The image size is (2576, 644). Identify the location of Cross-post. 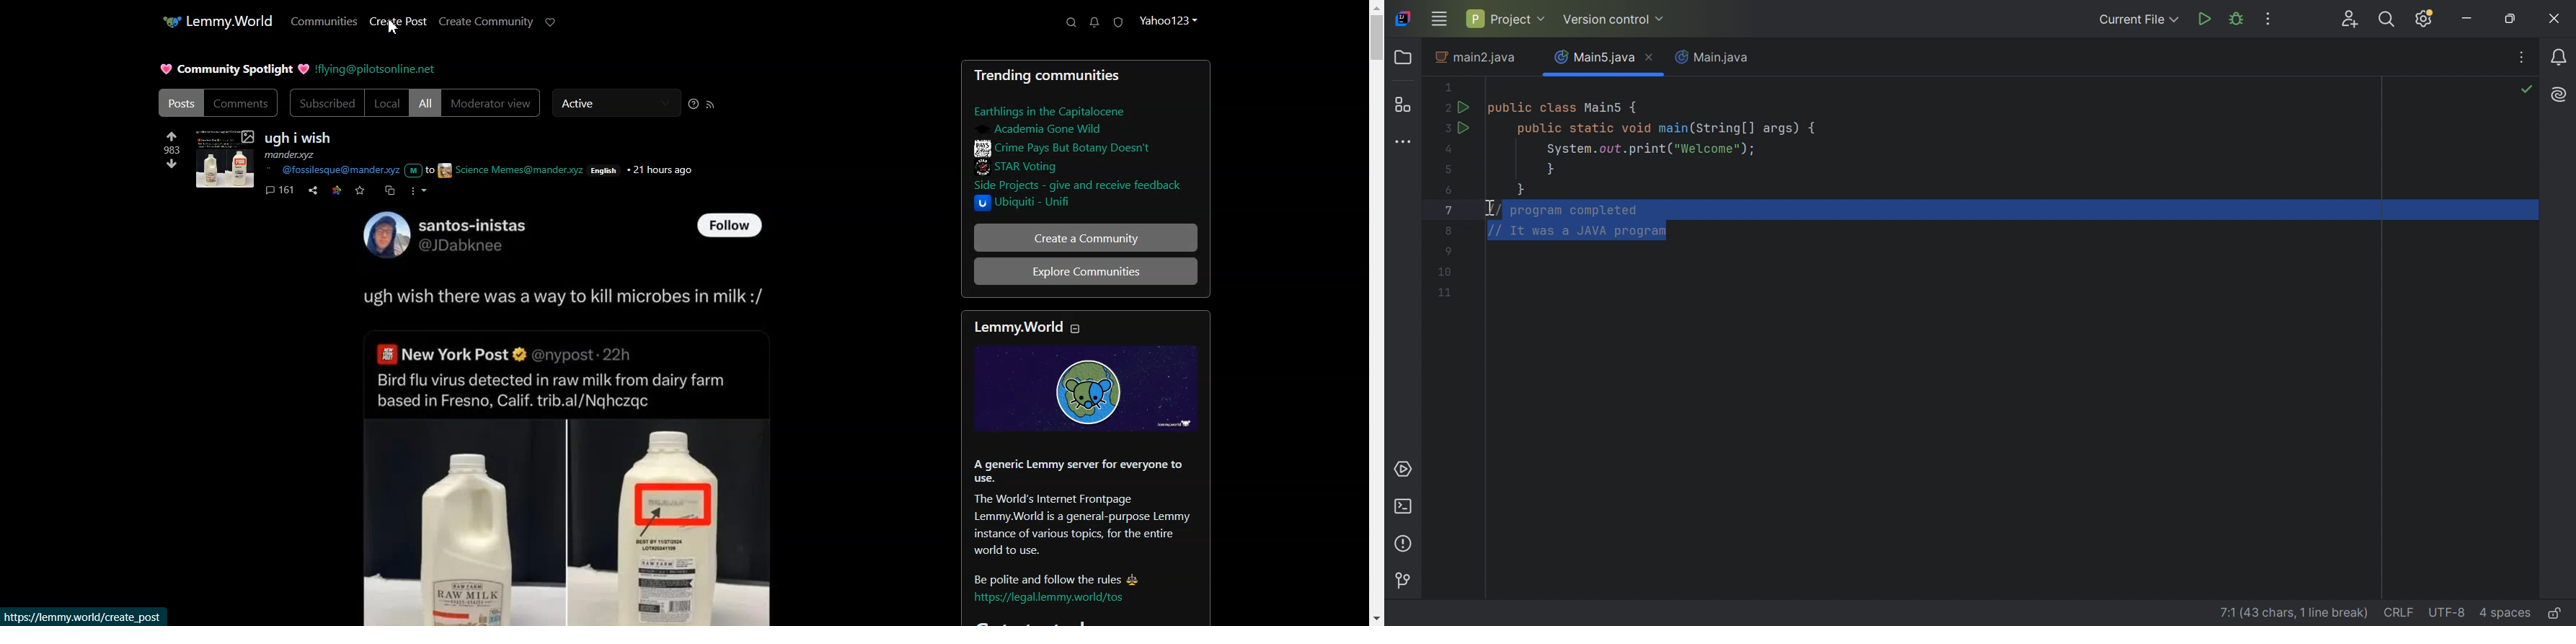
(389, 190).